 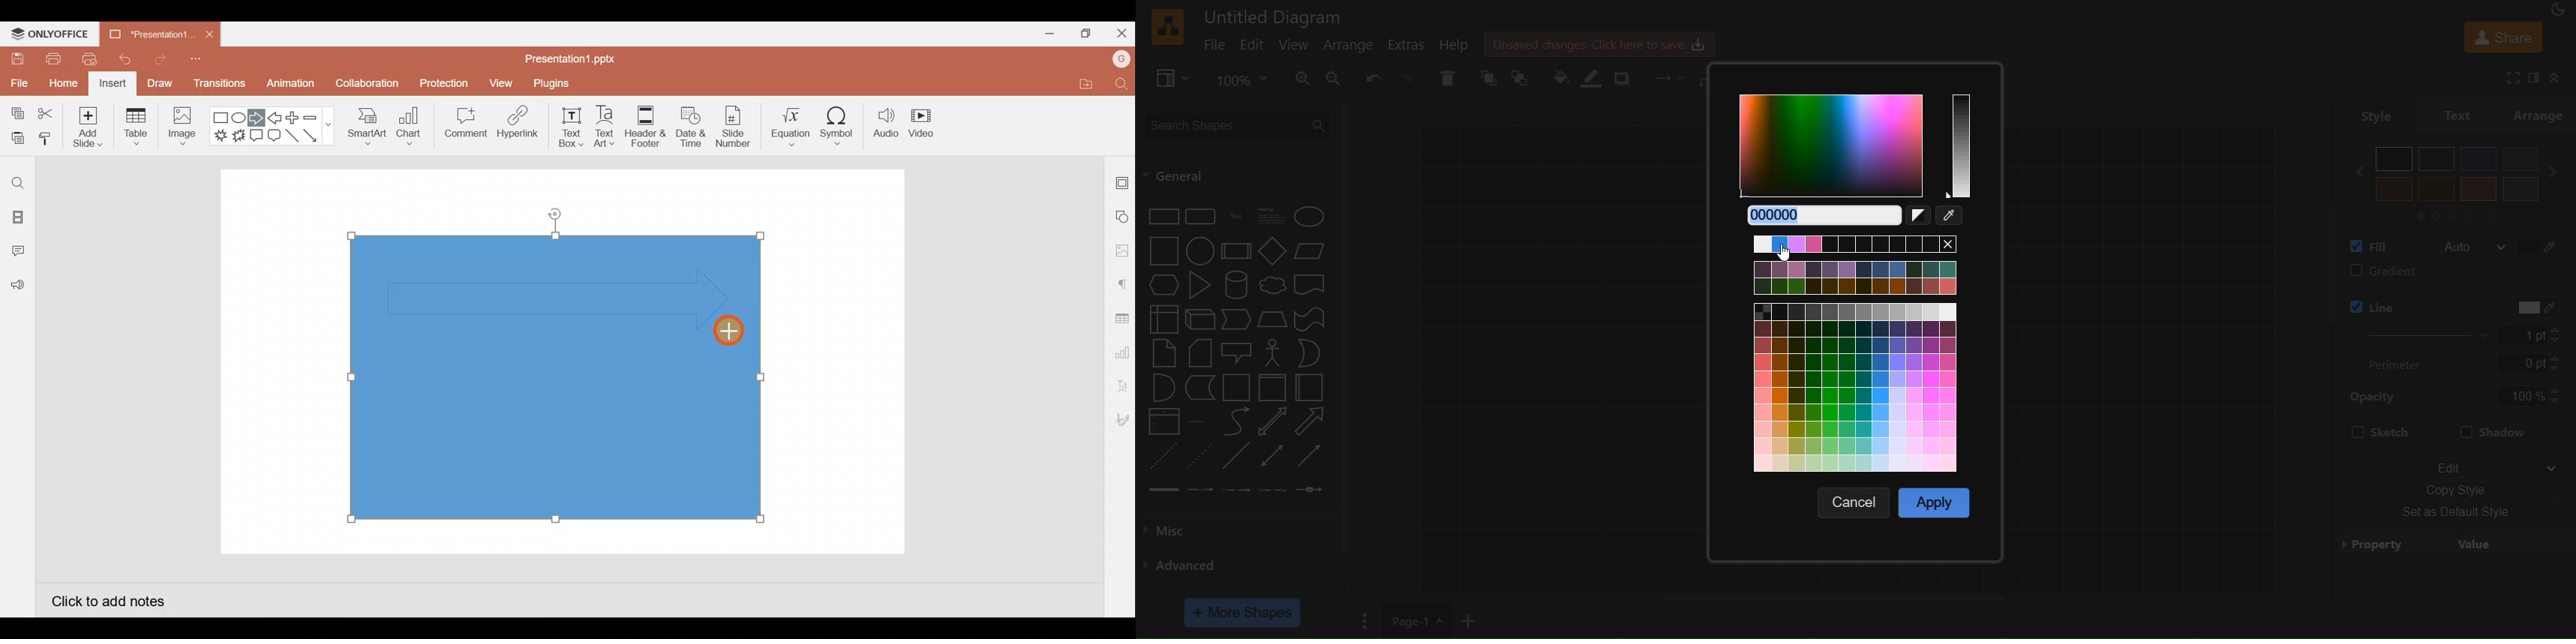 What do you see at coordinates (610, 124) in the screenshot?
I see `Text Art` at bounding box center [610, 124].